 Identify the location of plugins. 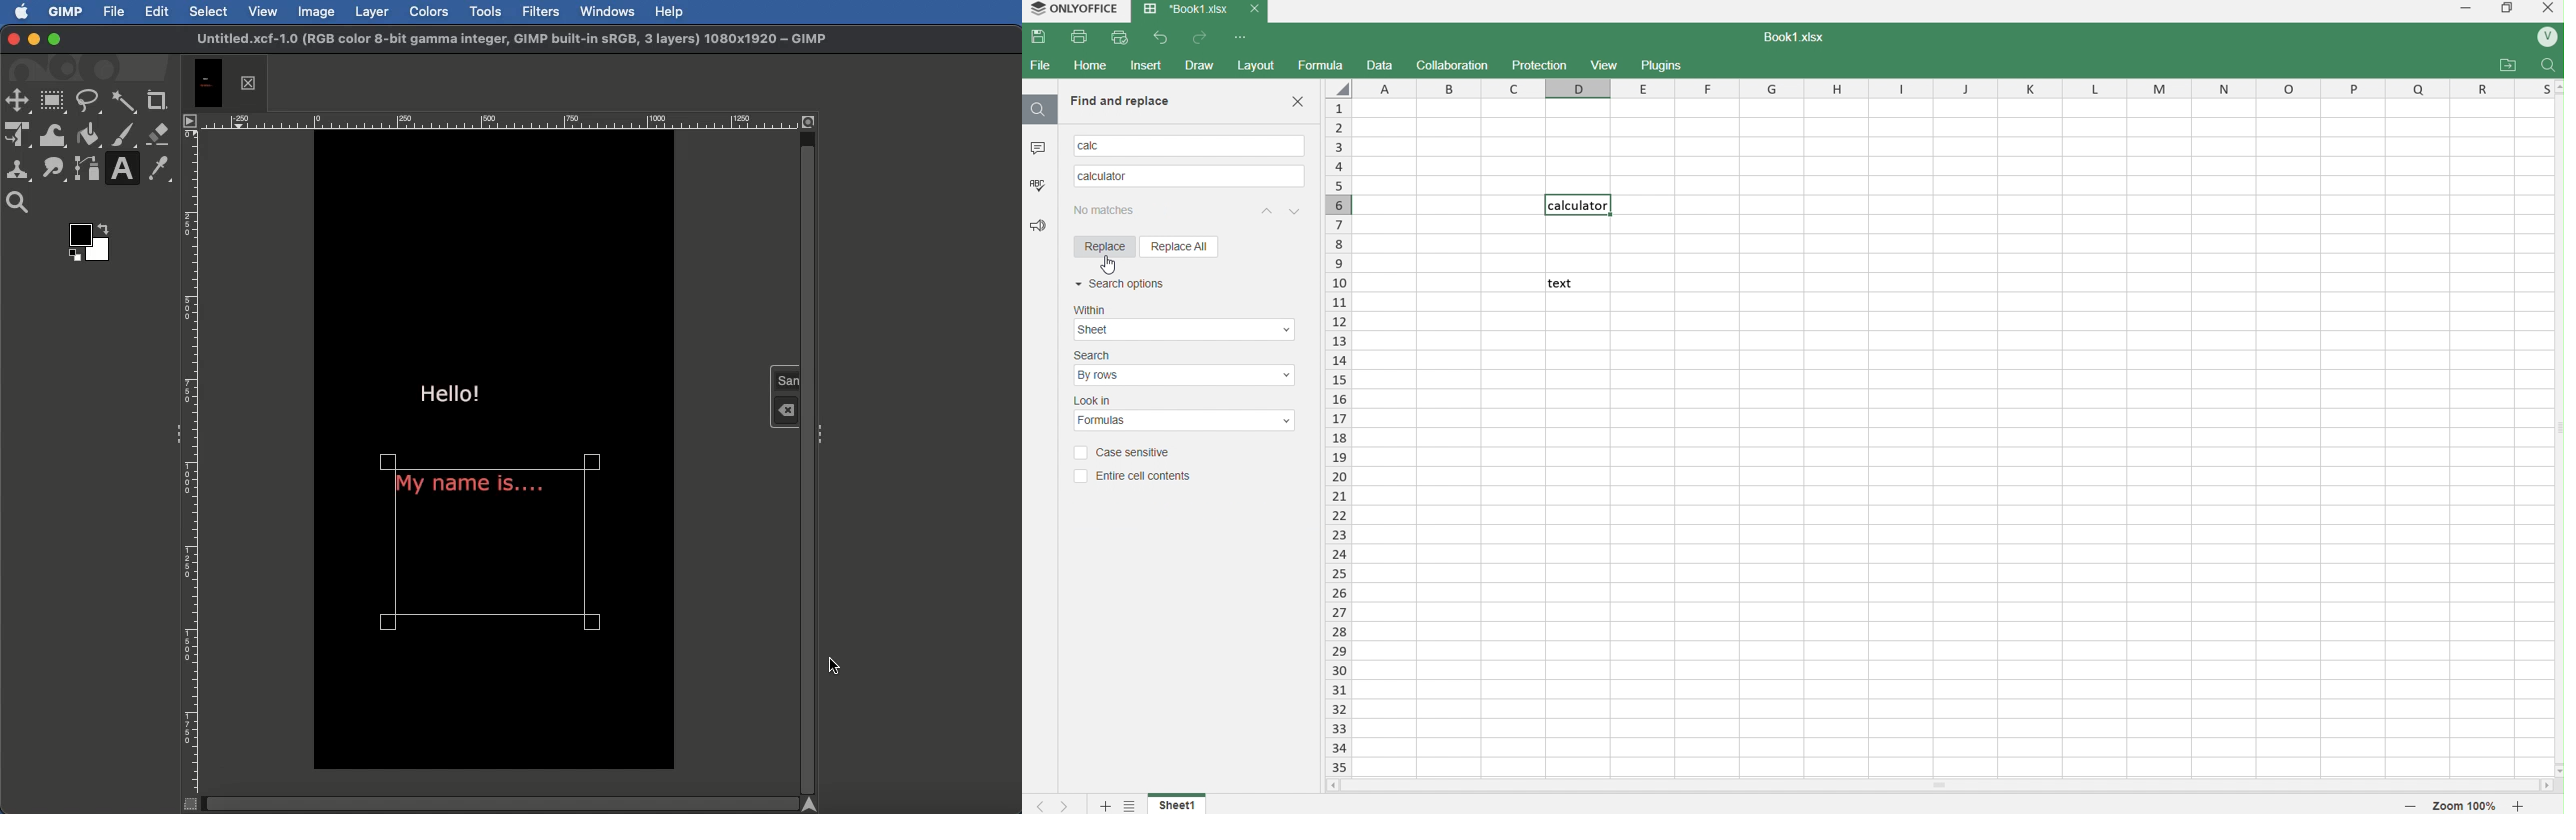
(1668, 66).